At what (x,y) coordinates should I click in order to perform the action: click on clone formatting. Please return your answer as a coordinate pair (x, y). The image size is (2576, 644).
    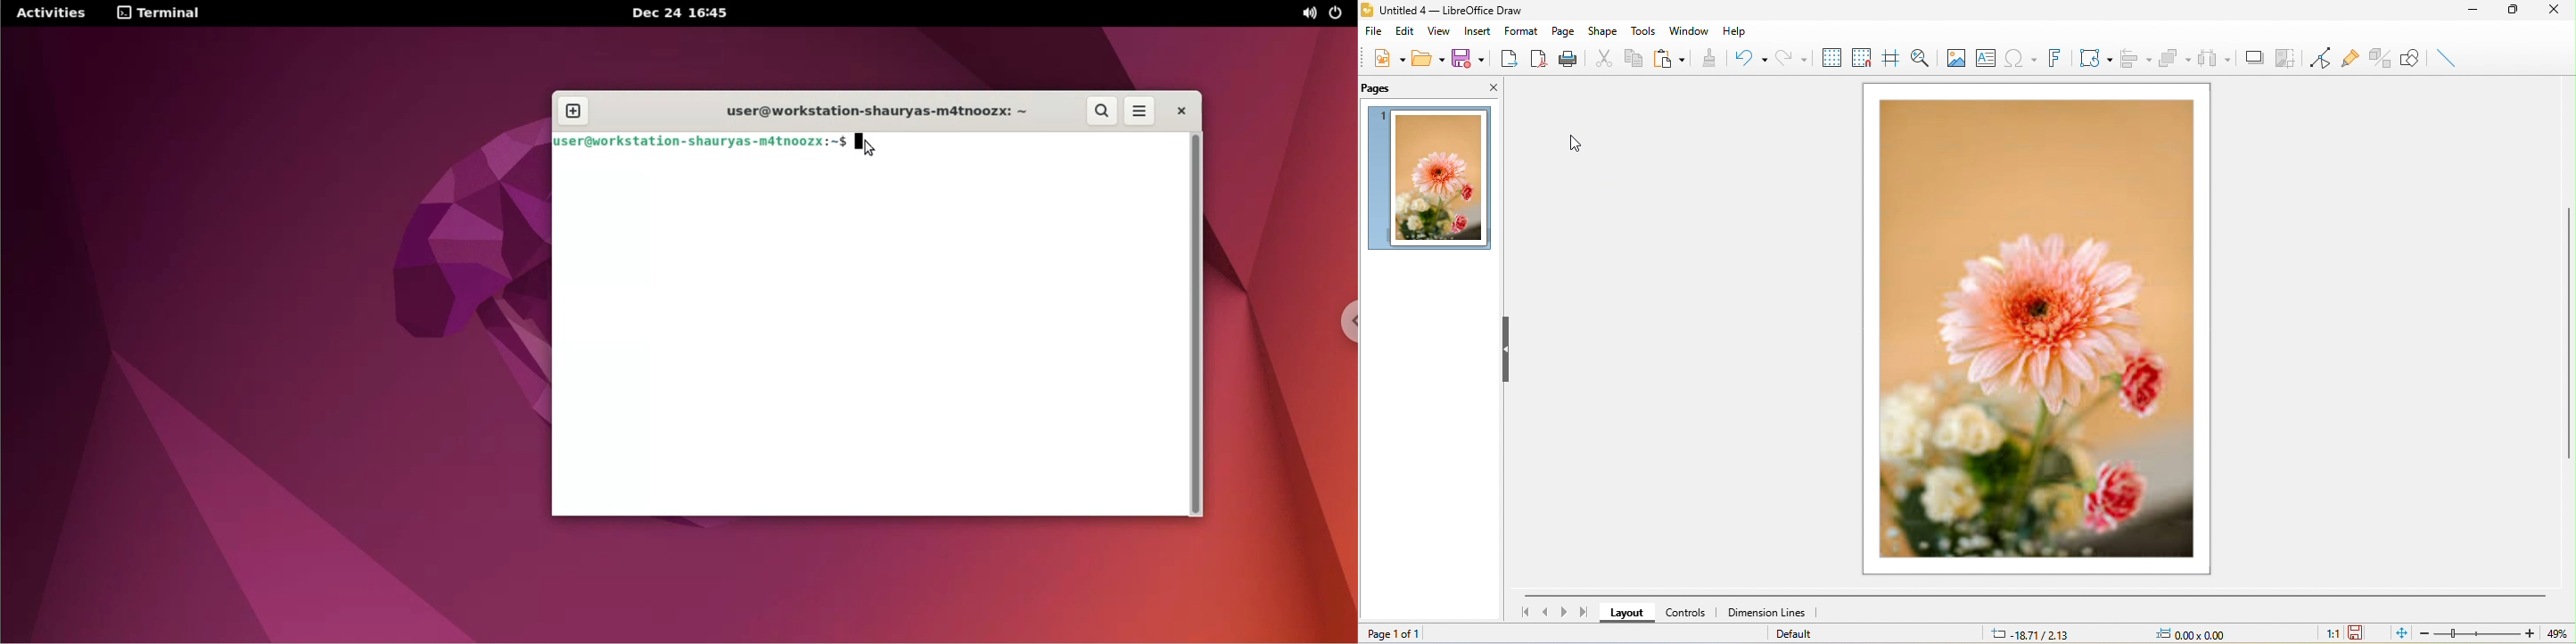
    Looking at the image, I should click on (1708, 60).